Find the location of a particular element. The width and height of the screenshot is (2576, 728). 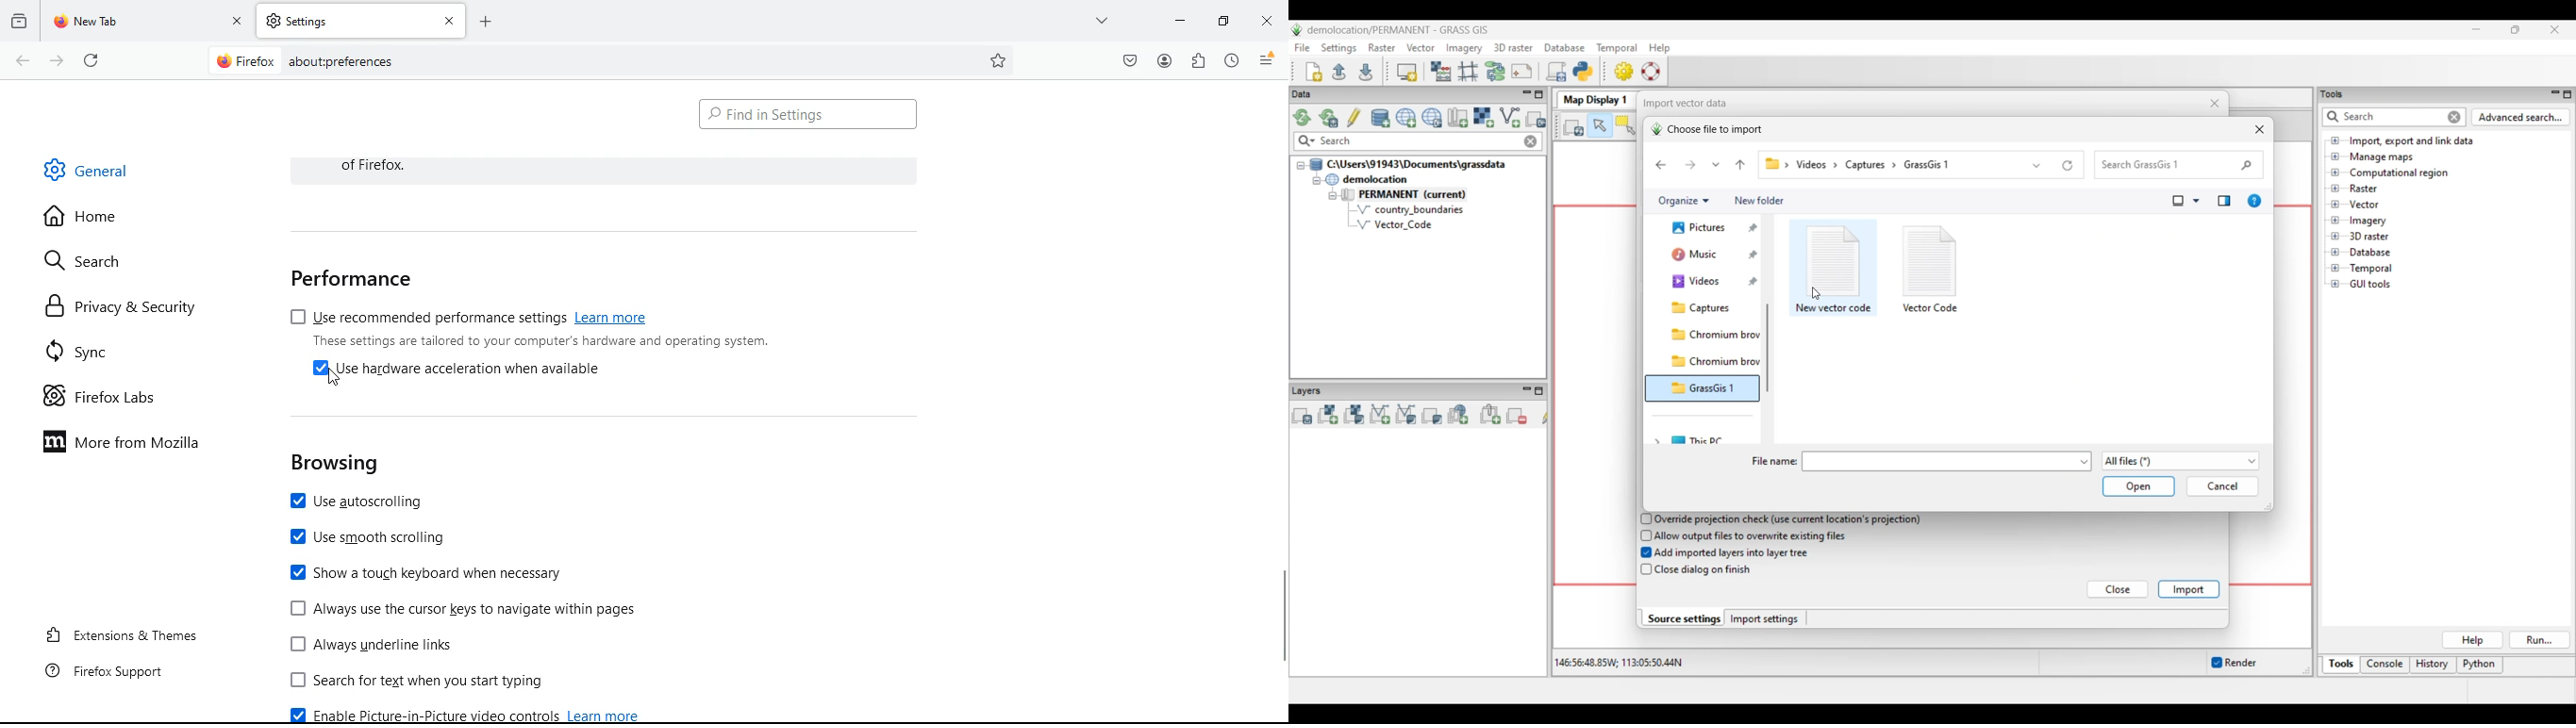

extensions & themes is located at coordinates (118, 635).